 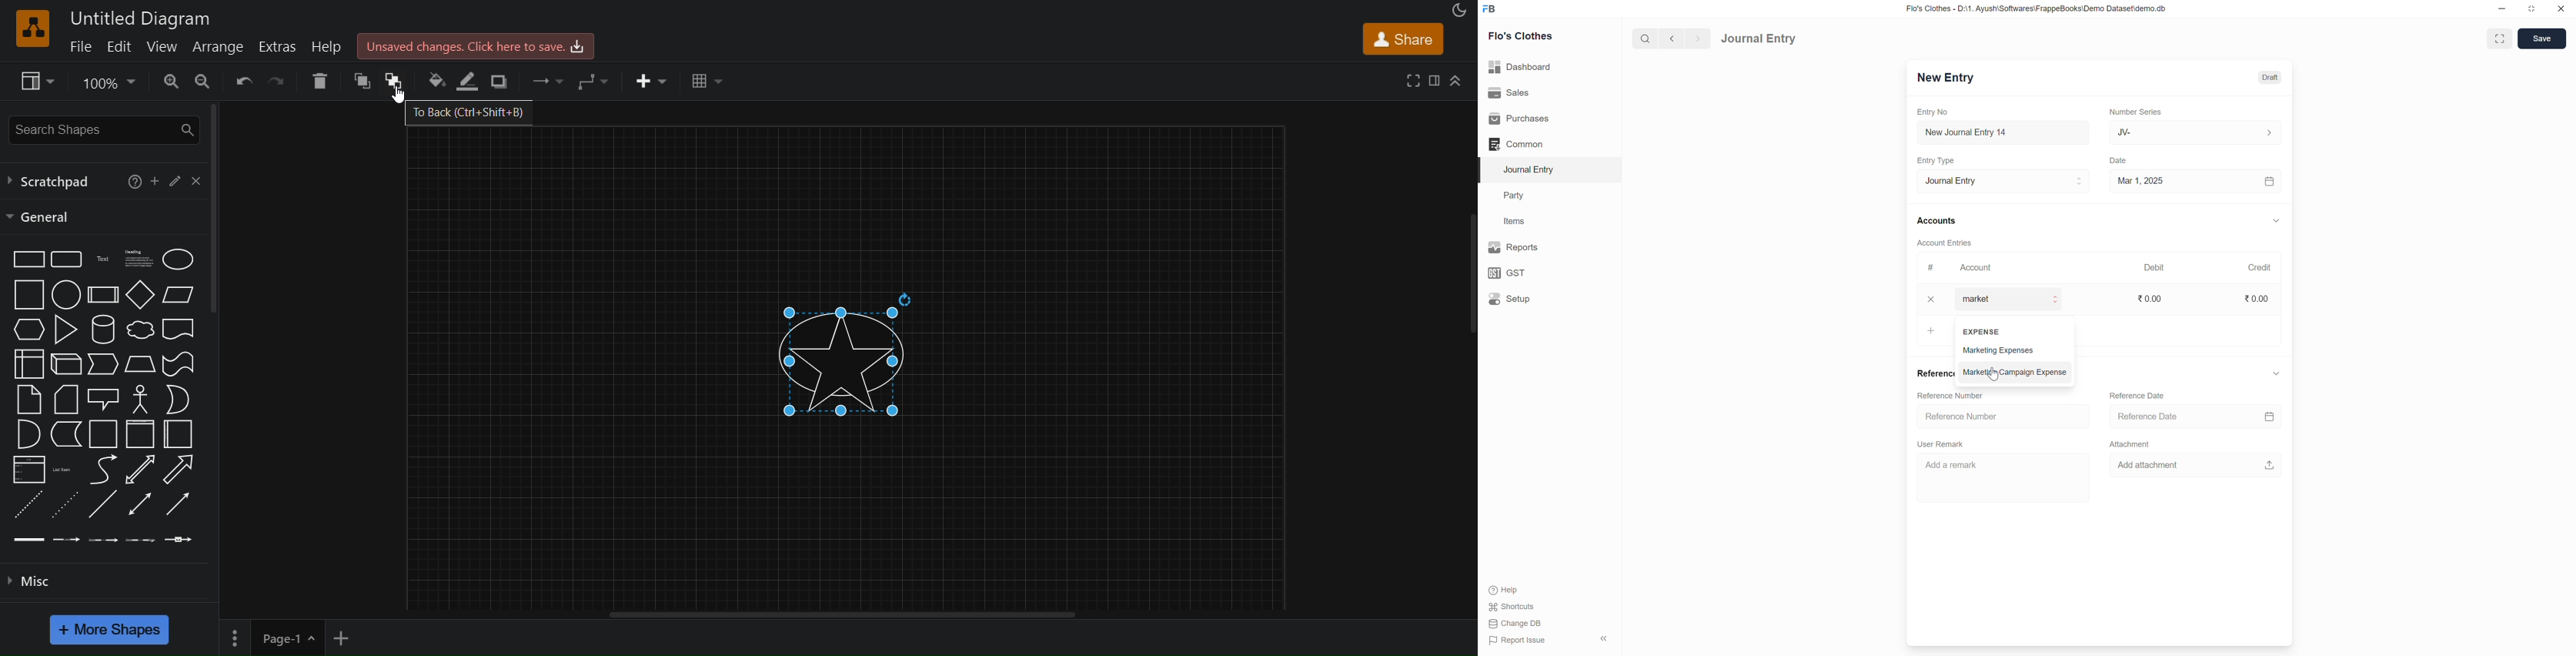 What do you see at coordinates (1959, 395) in the screenshot?
I see `Reference number` at bounding box center [1959, 395].